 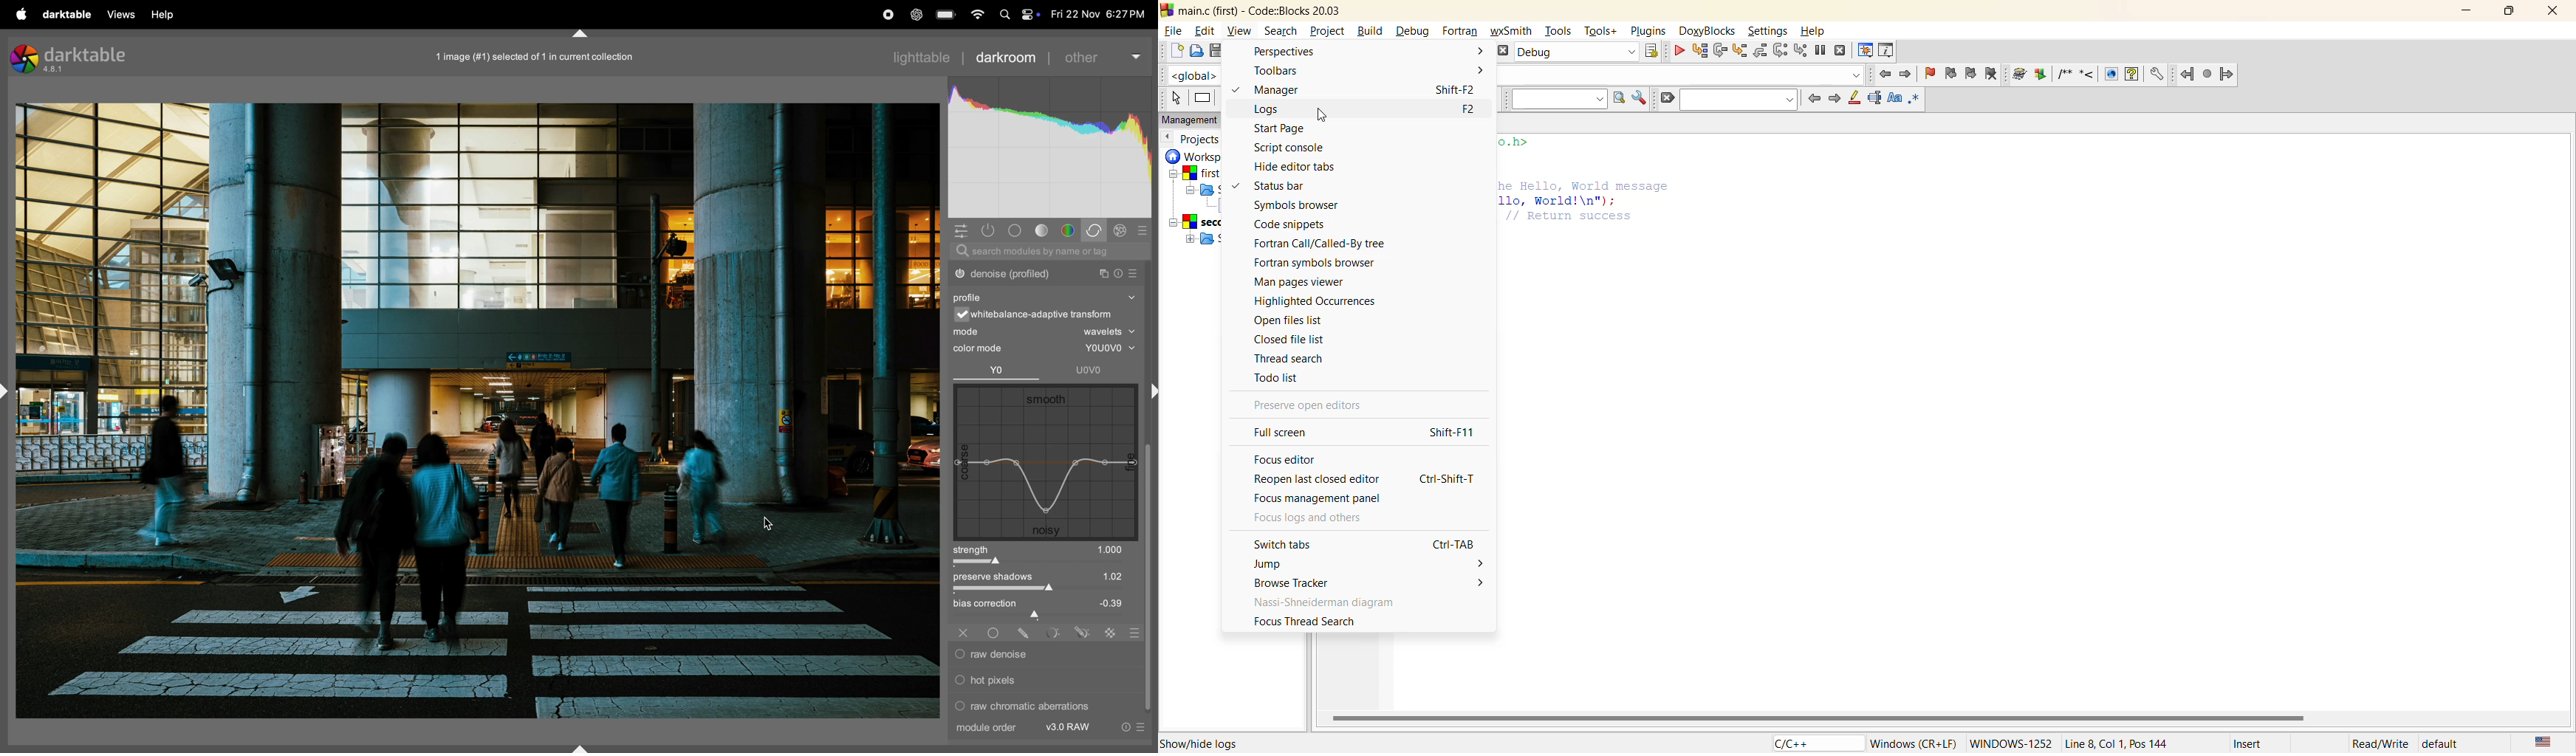 I want to click on symbols browser, so click(x=1323, y=207).